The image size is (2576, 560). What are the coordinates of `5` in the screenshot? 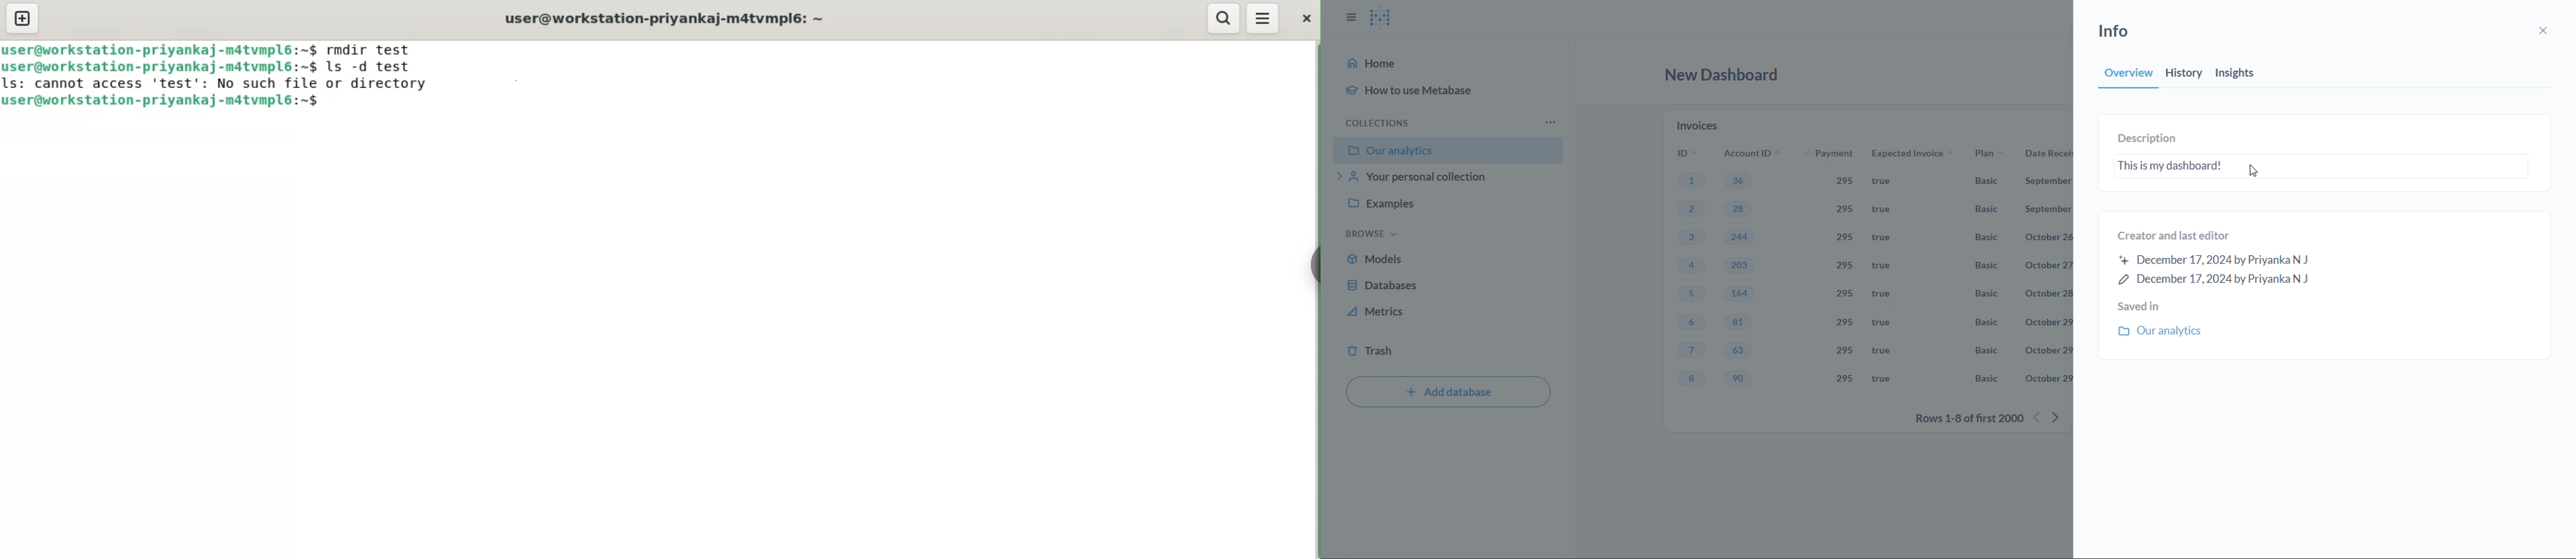 It's located at (1691, 295).